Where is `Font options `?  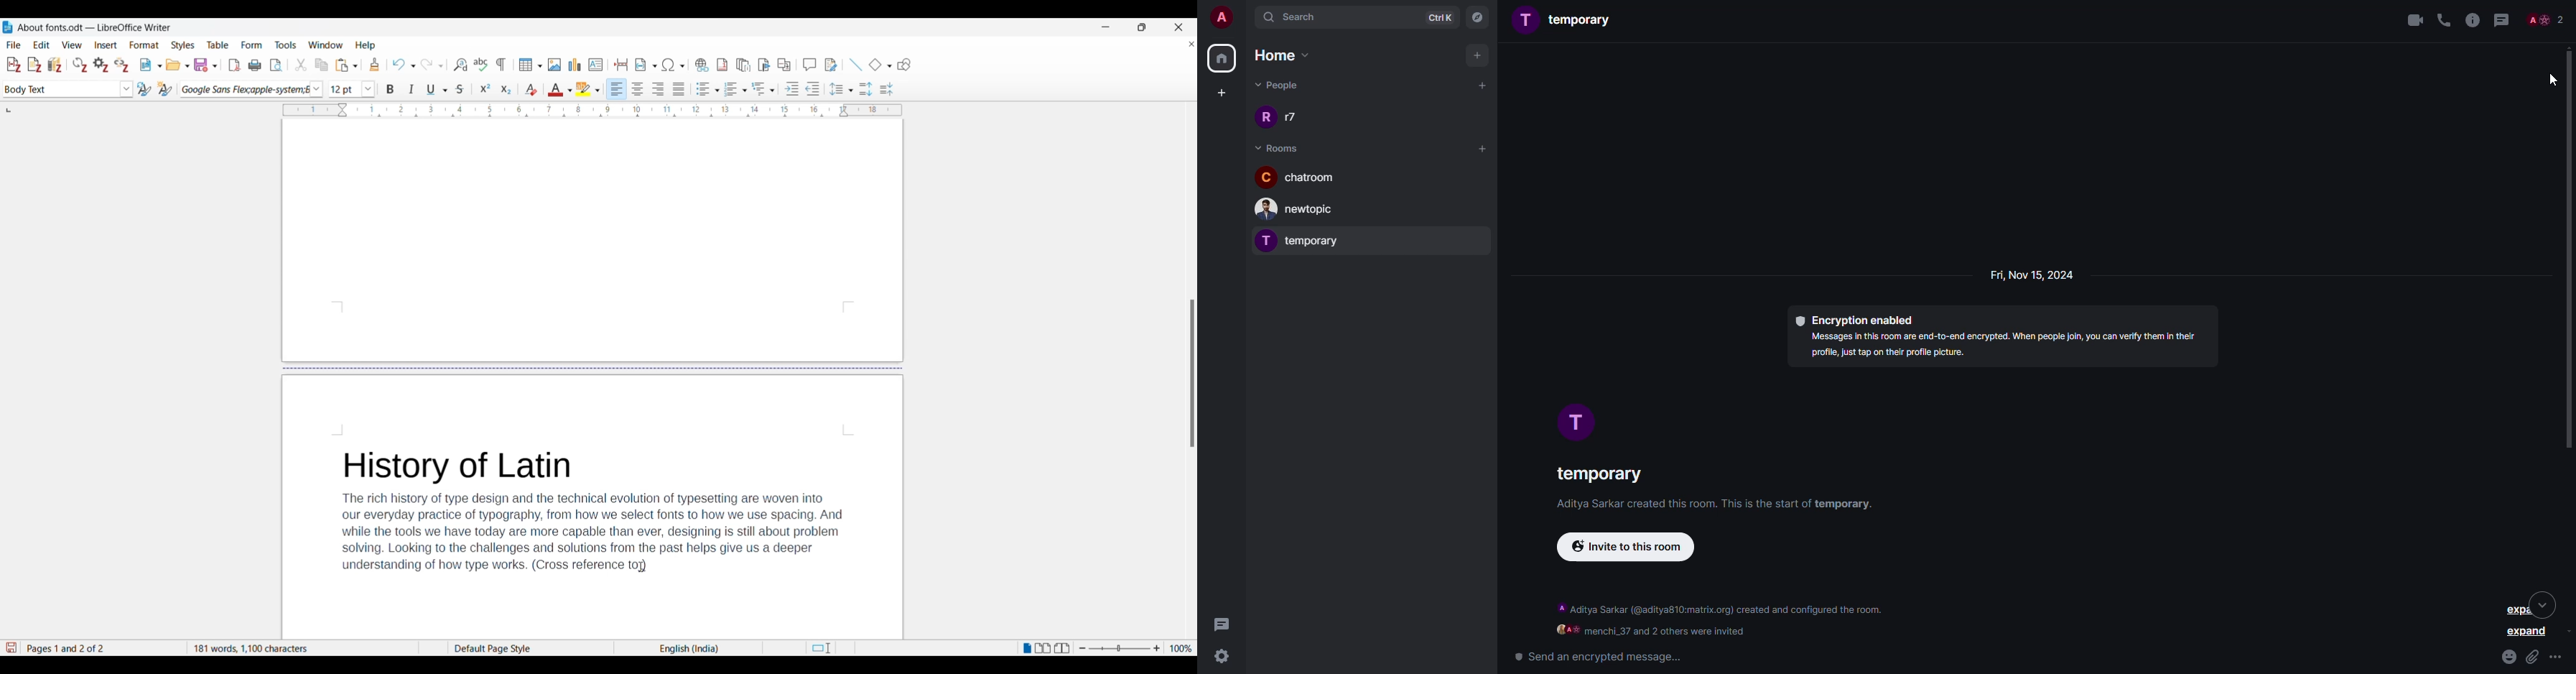 Font options  is located at coordinates (316, 90).